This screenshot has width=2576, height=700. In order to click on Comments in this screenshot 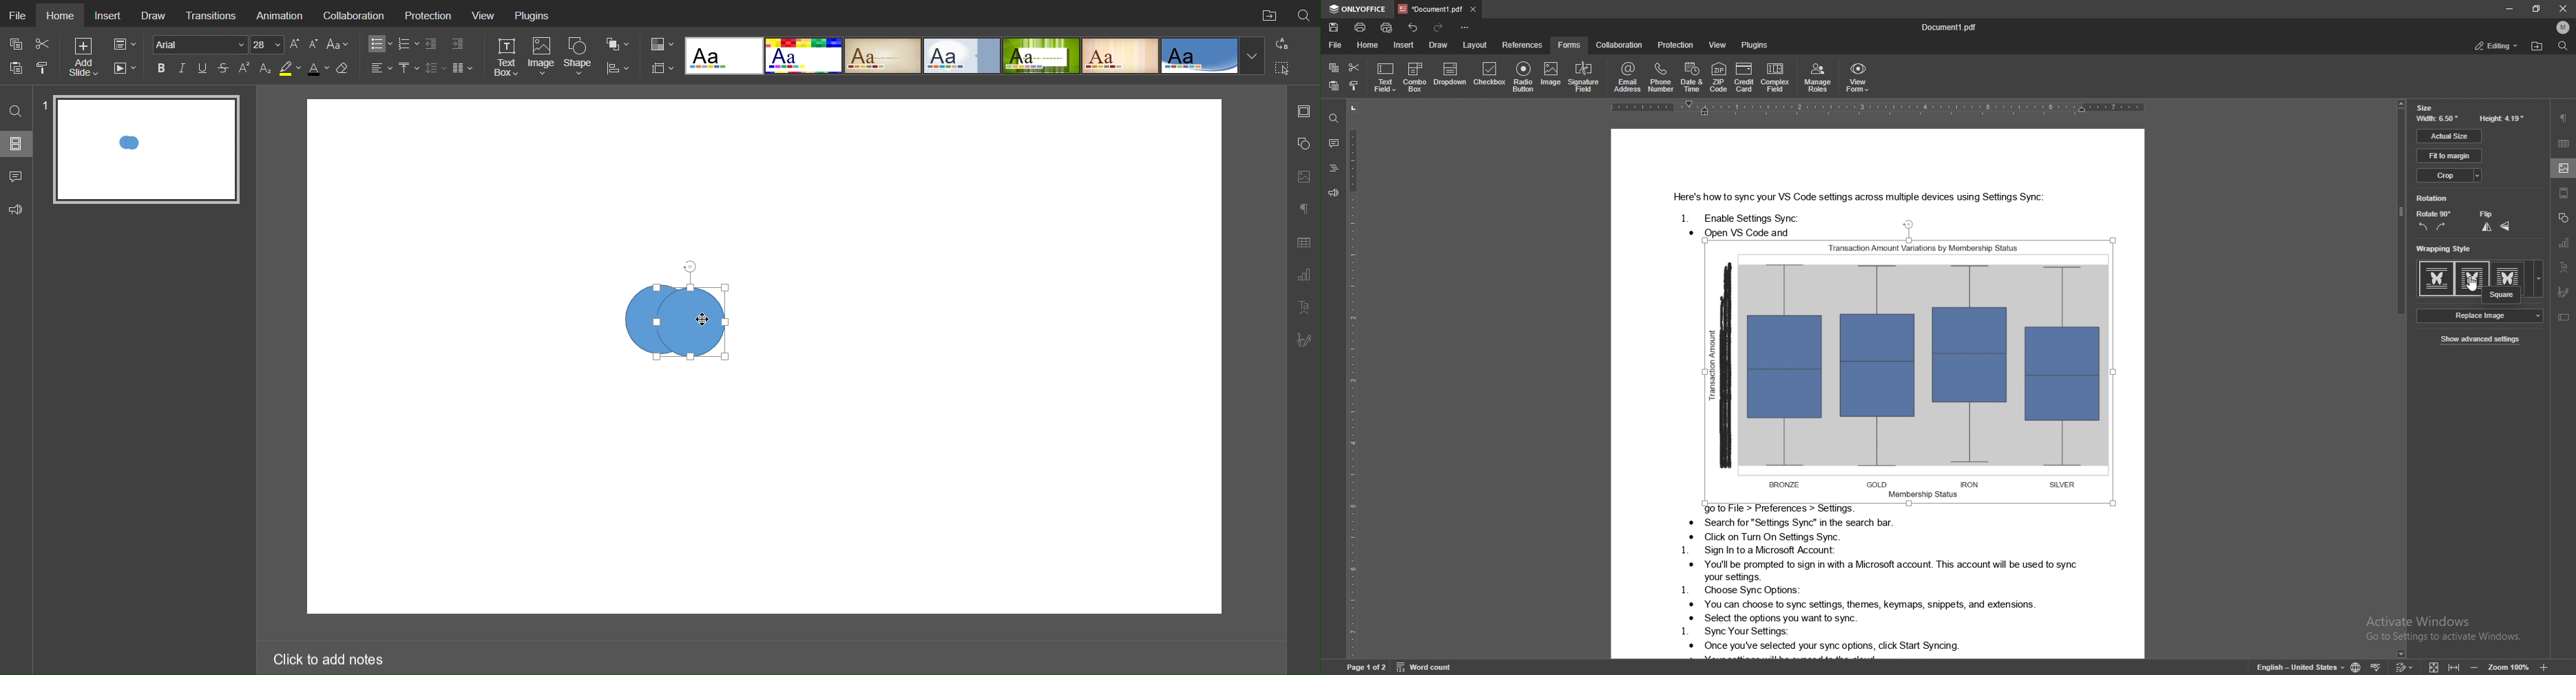, I will do `click(17, 176)`.